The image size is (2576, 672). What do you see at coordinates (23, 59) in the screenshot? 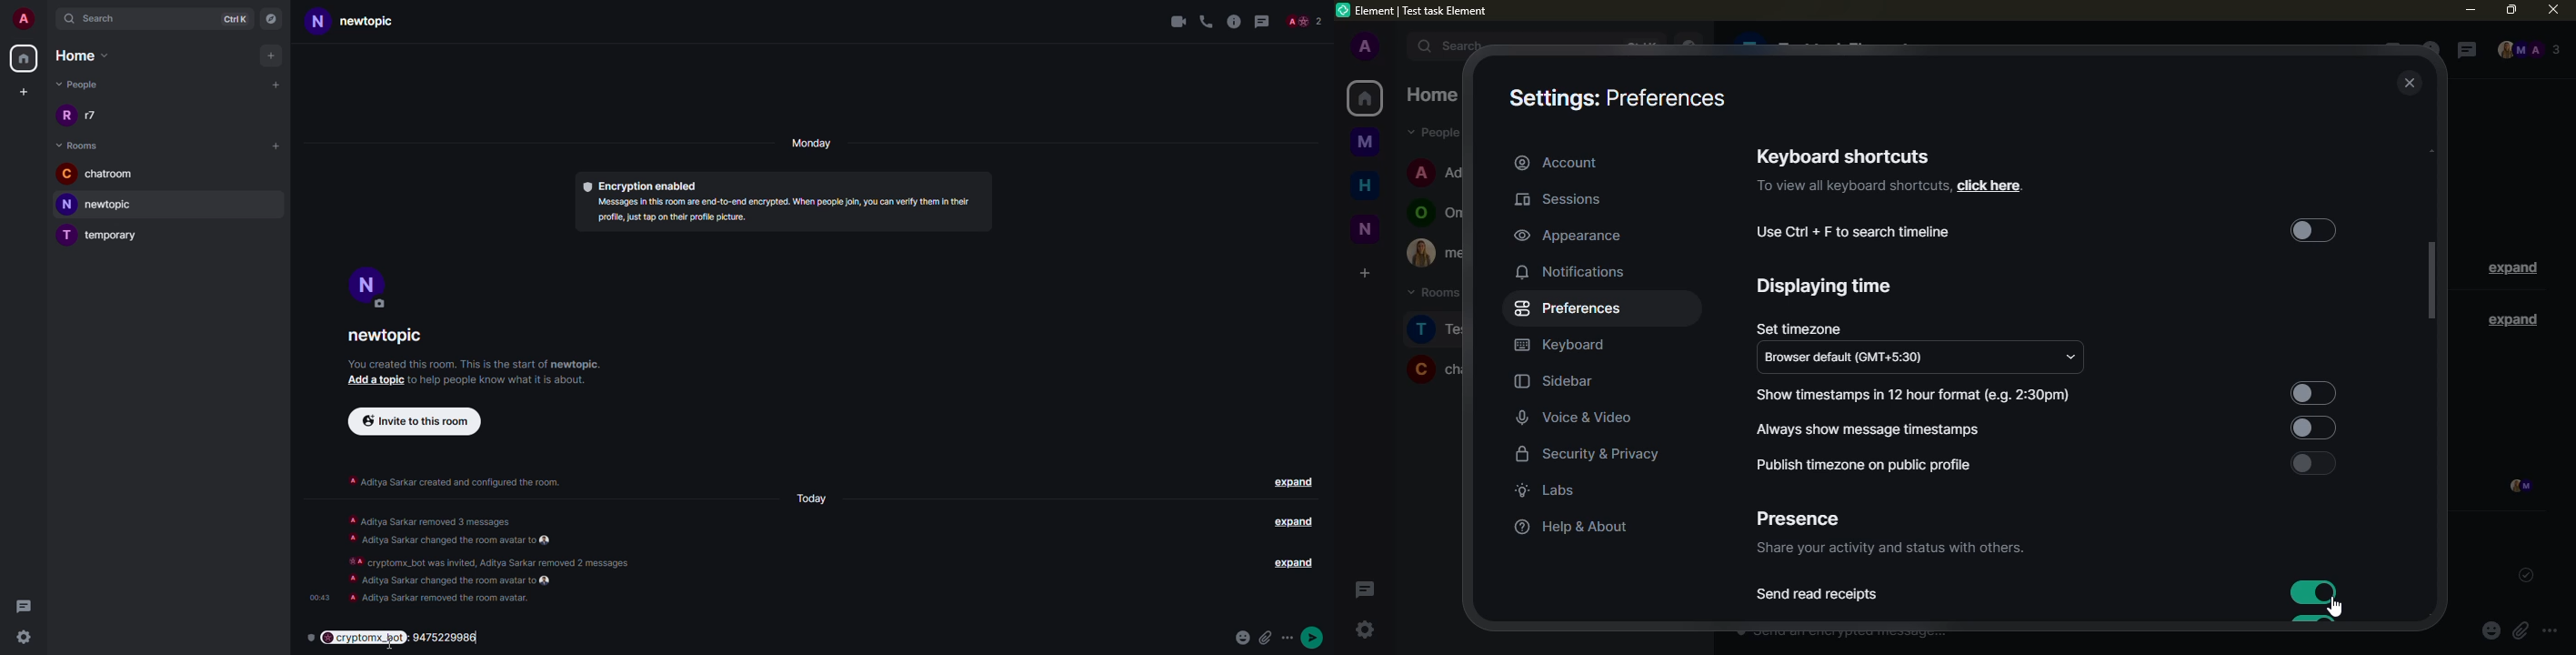
I see `home` at bounding box center [23, 59].